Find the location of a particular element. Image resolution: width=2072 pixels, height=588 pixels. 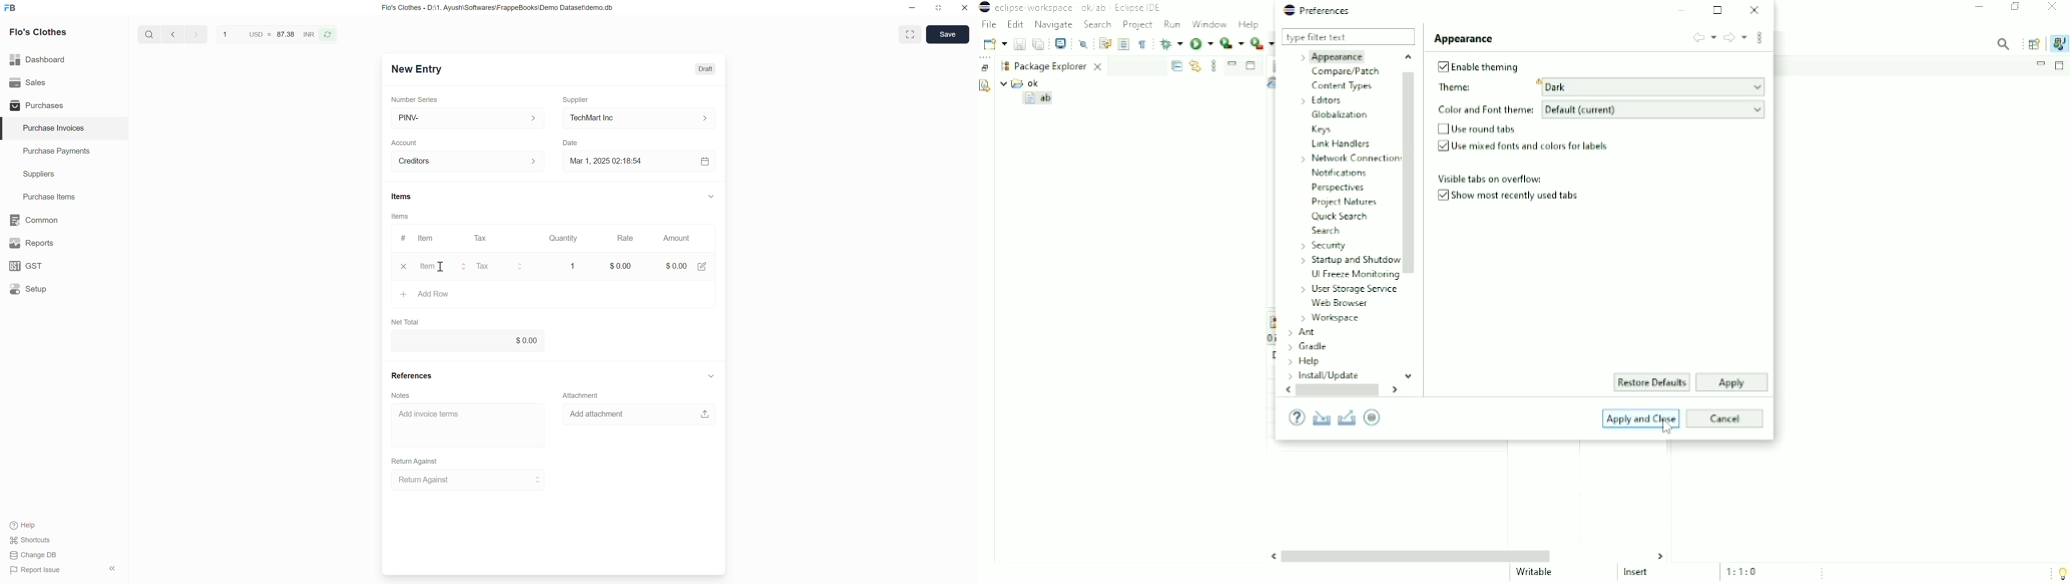

New Entry is located at coordinates (417, 69).